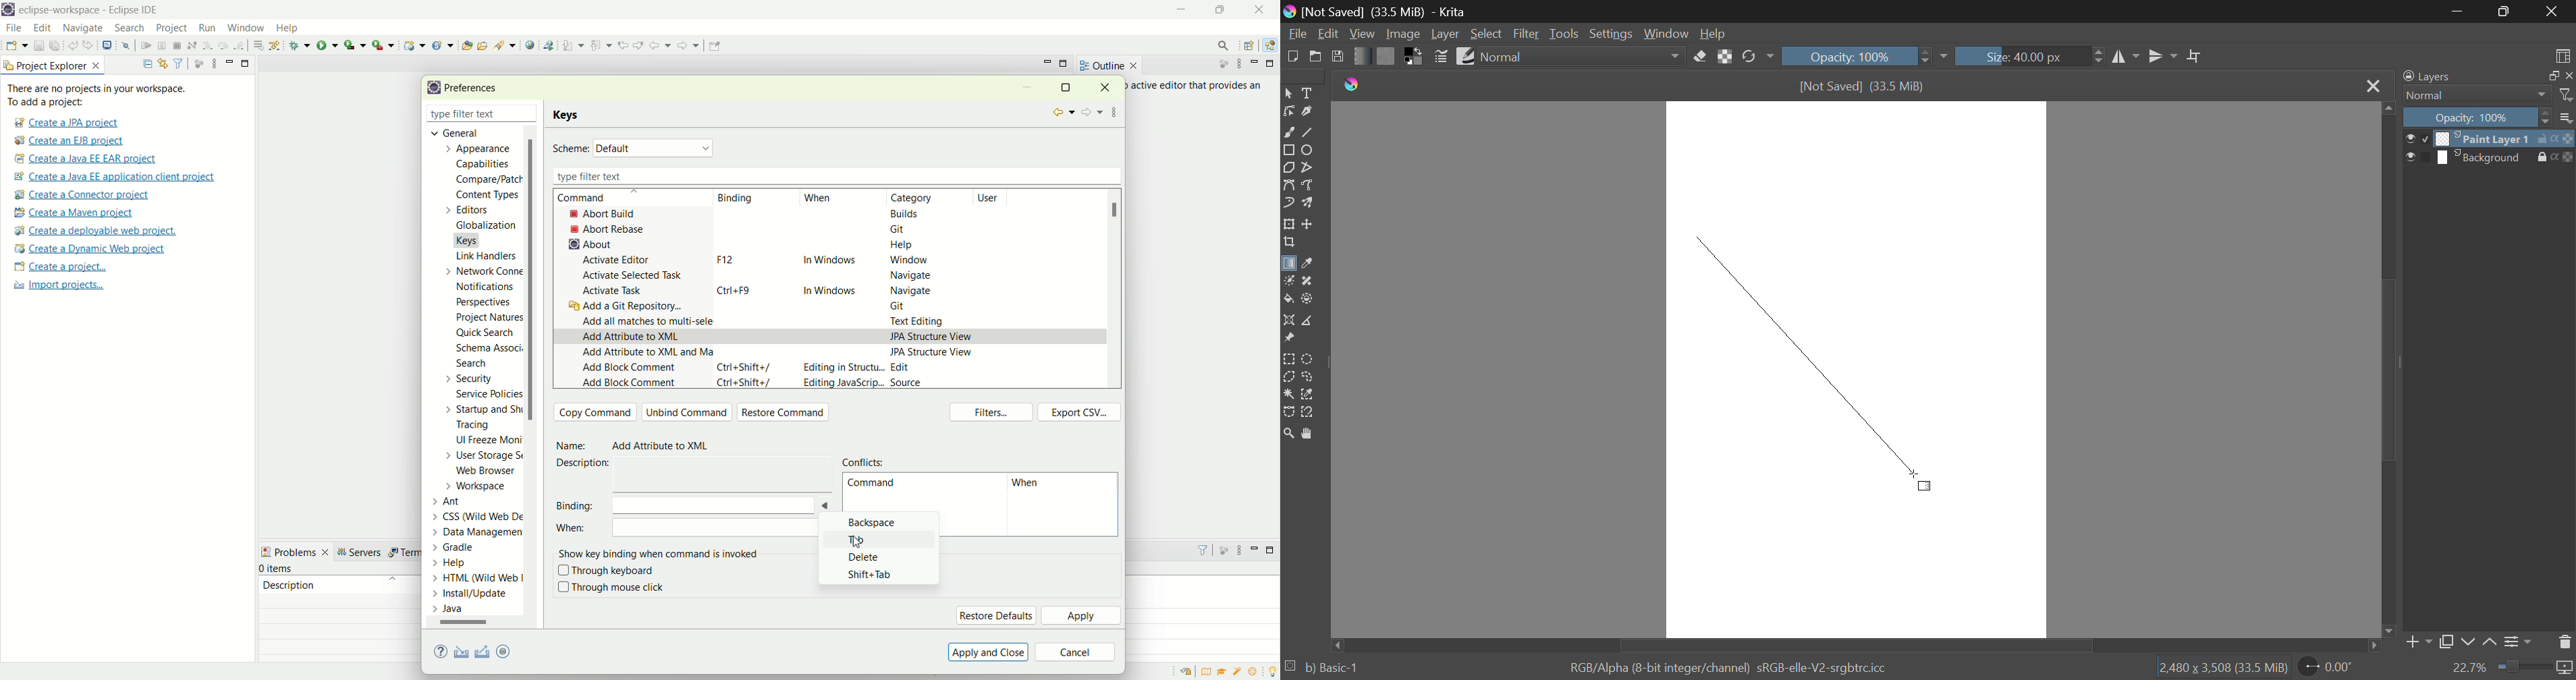 The width and height of the screenshot is (2576, 700). I want to click on Gradient Fill Angle Line, so click(1800, 347).